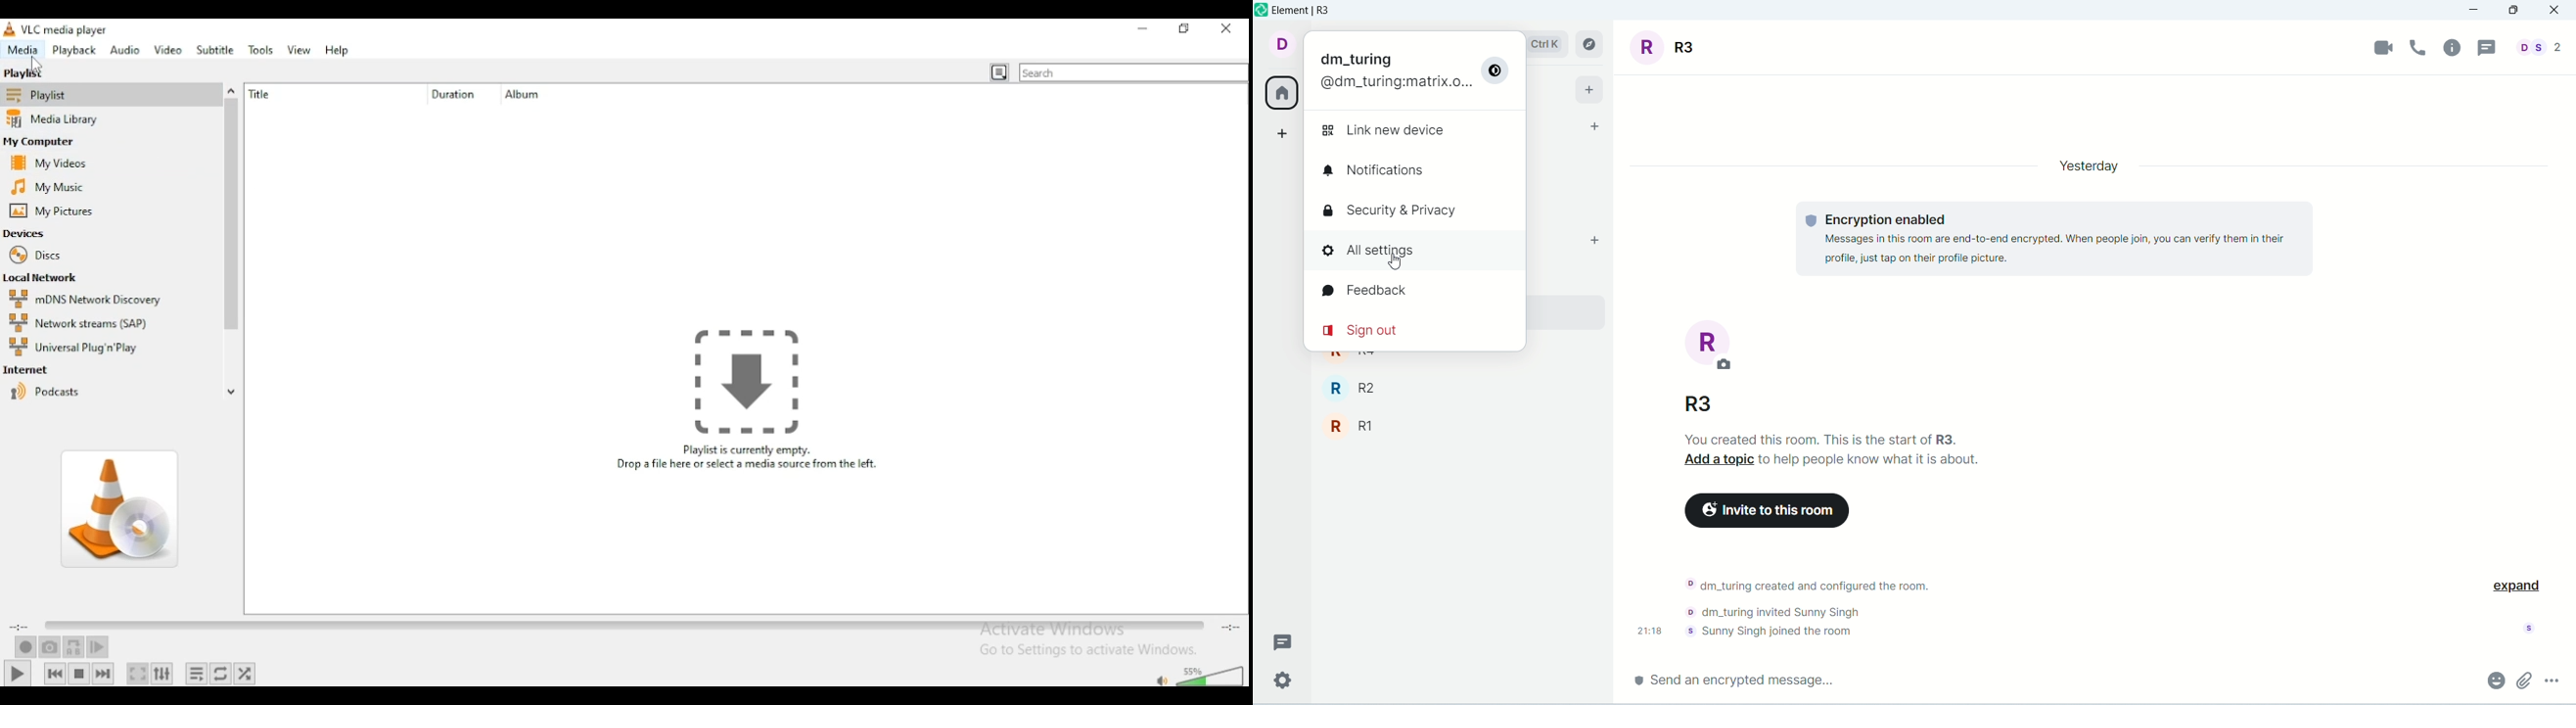 The width and height of the screenshot is (2576, 728). What do you see at coordinates (2421, 48) in the screenshot?
I see `voice call` at bounding box center [2421, 48].